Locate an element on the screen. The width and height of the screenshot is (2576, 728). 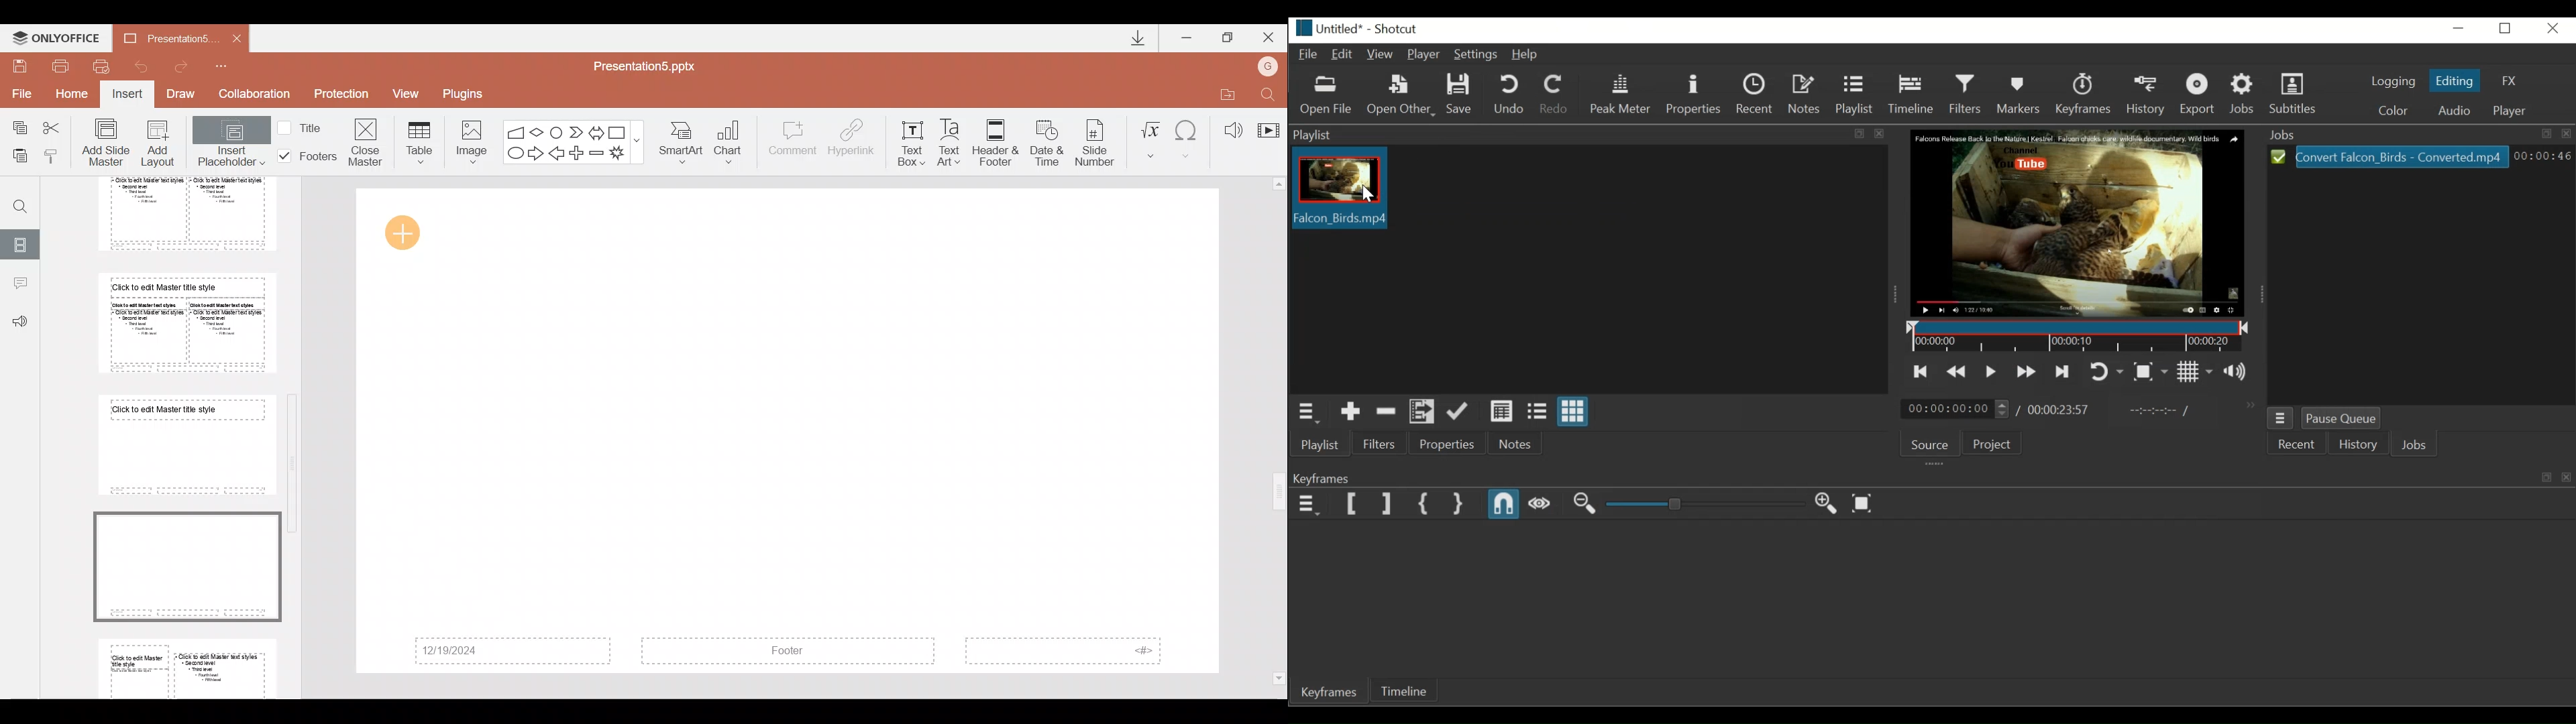
Filters is located at coordinates (1968, 94).